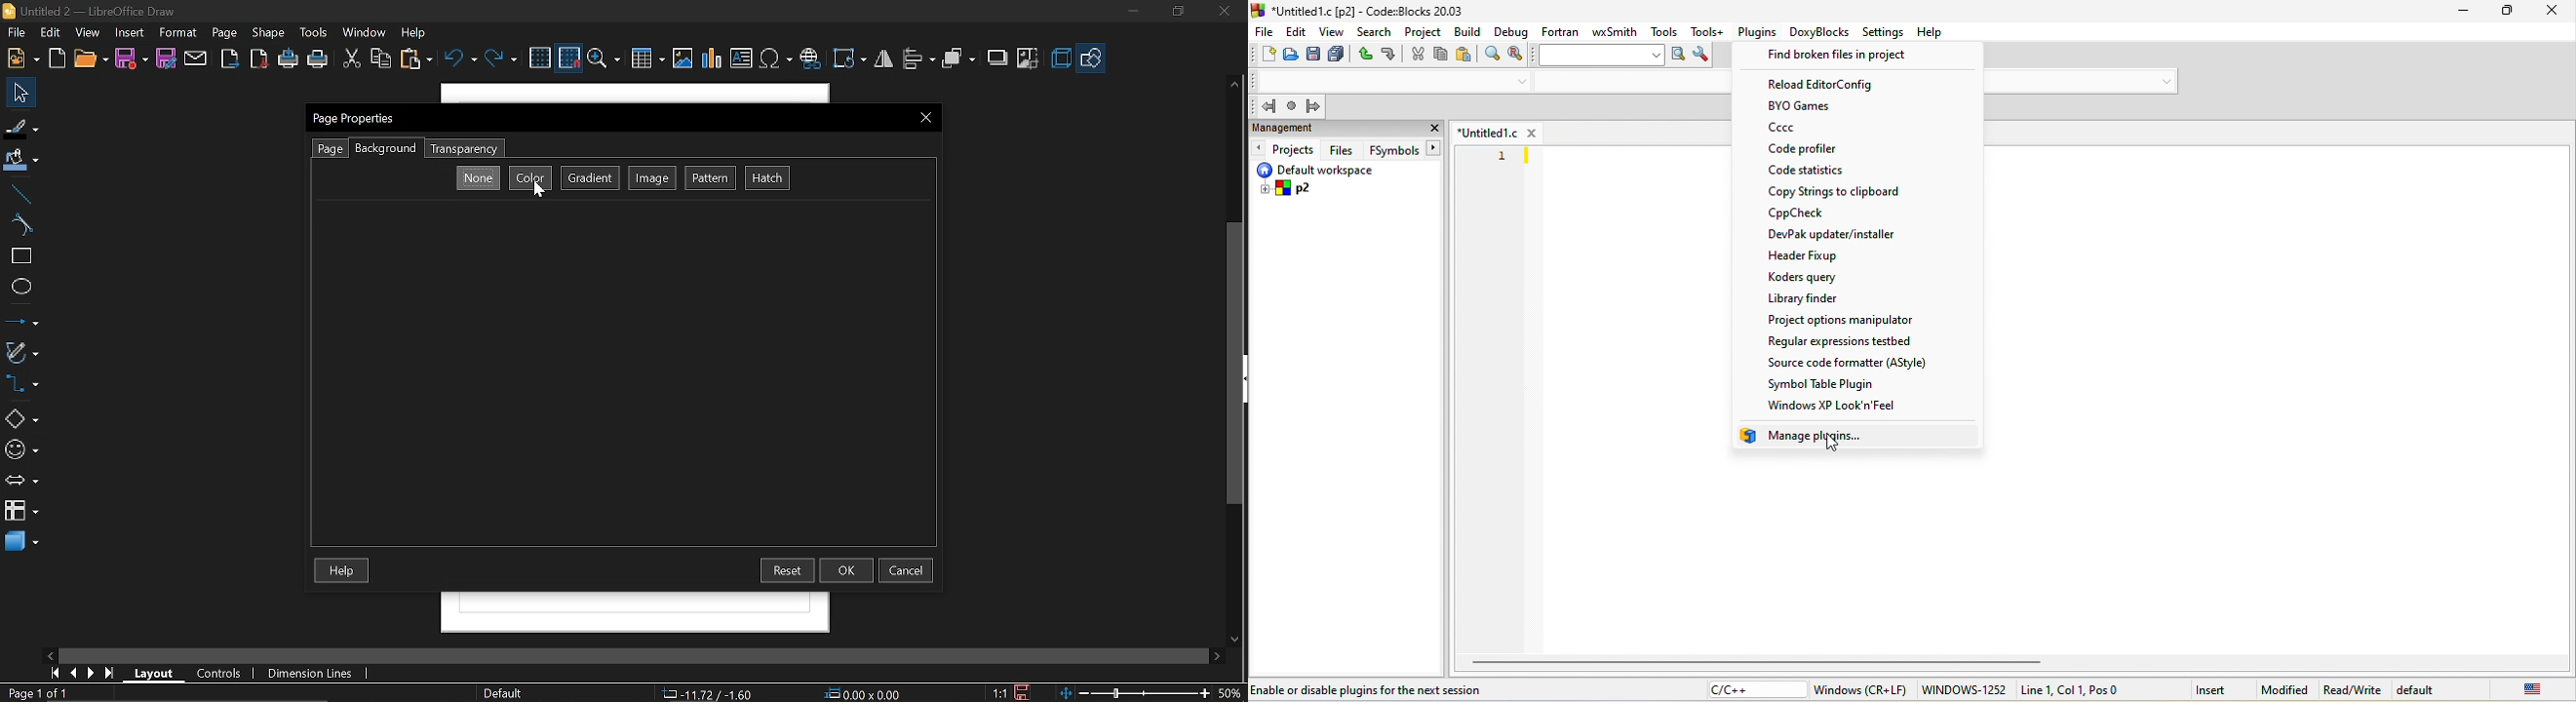 The image size is (2576, 728). What do you see at coordinates (356, 119) in the screenshot?
I see `Current window` at bounding box center [356, 119].